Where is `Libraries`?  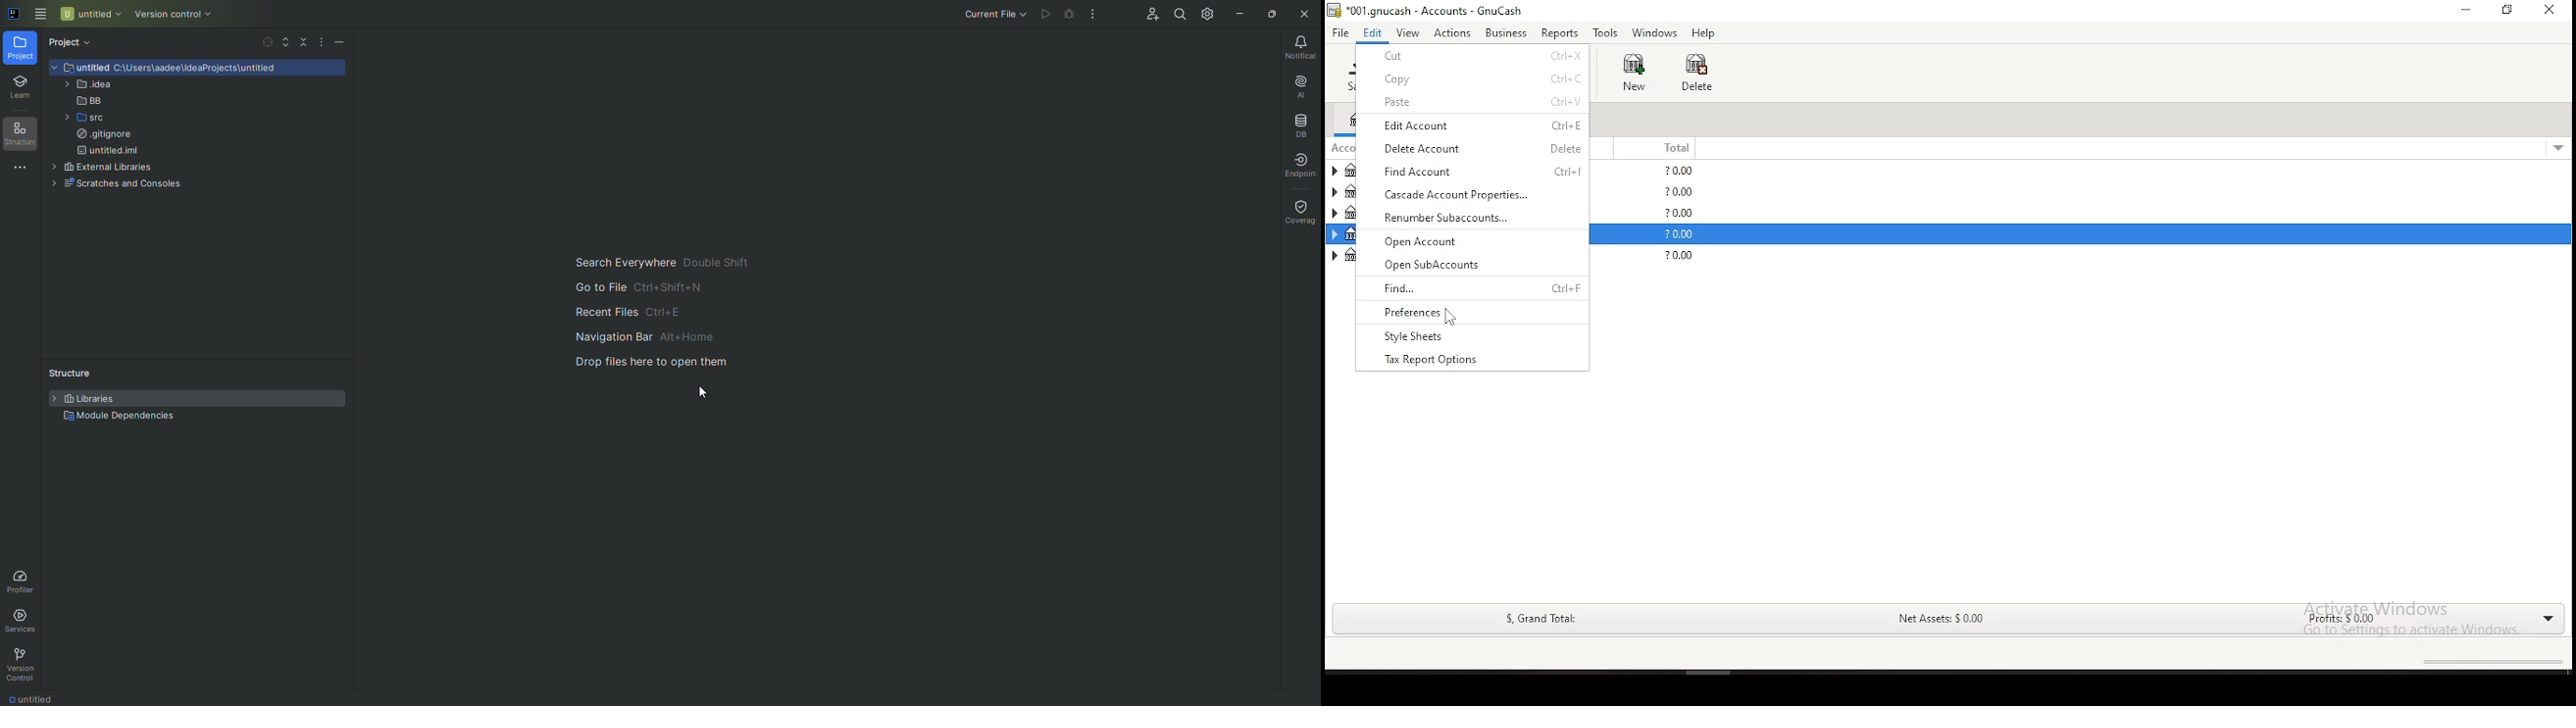
Libraries is located at coordinates (89, 399).